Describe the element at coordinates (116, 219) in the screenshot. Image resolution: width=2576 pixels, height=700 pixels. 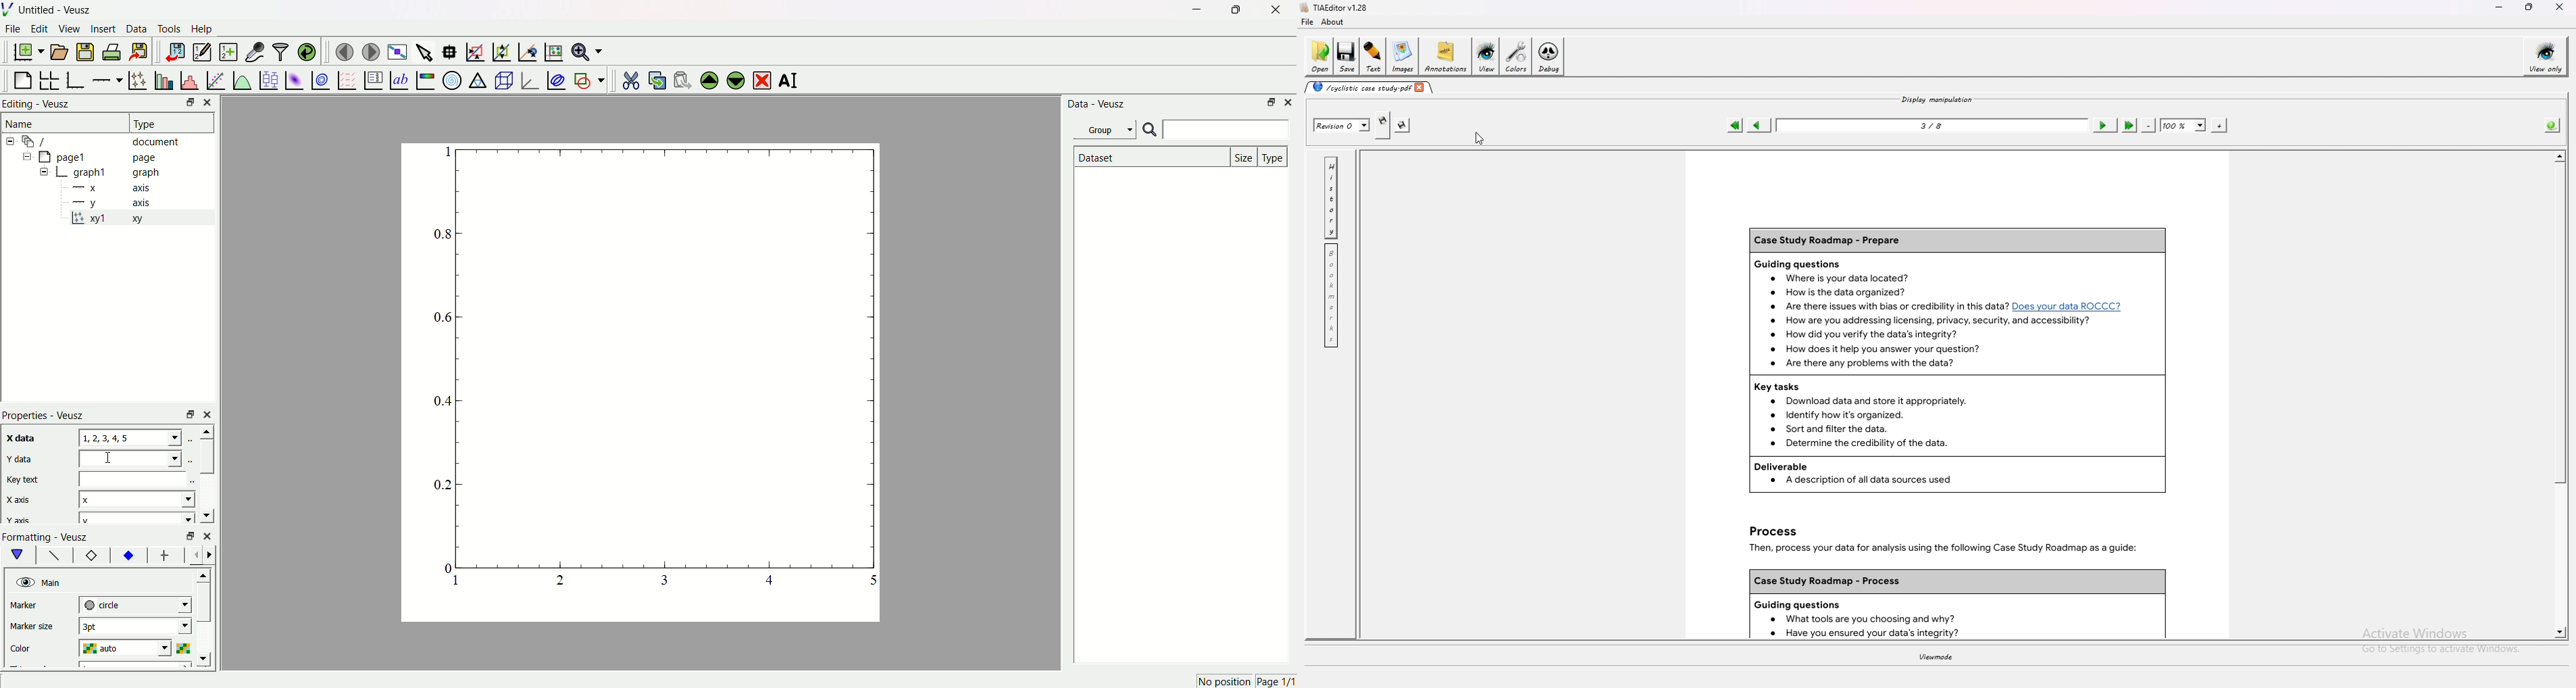
I see `xy1 xy` at that location.